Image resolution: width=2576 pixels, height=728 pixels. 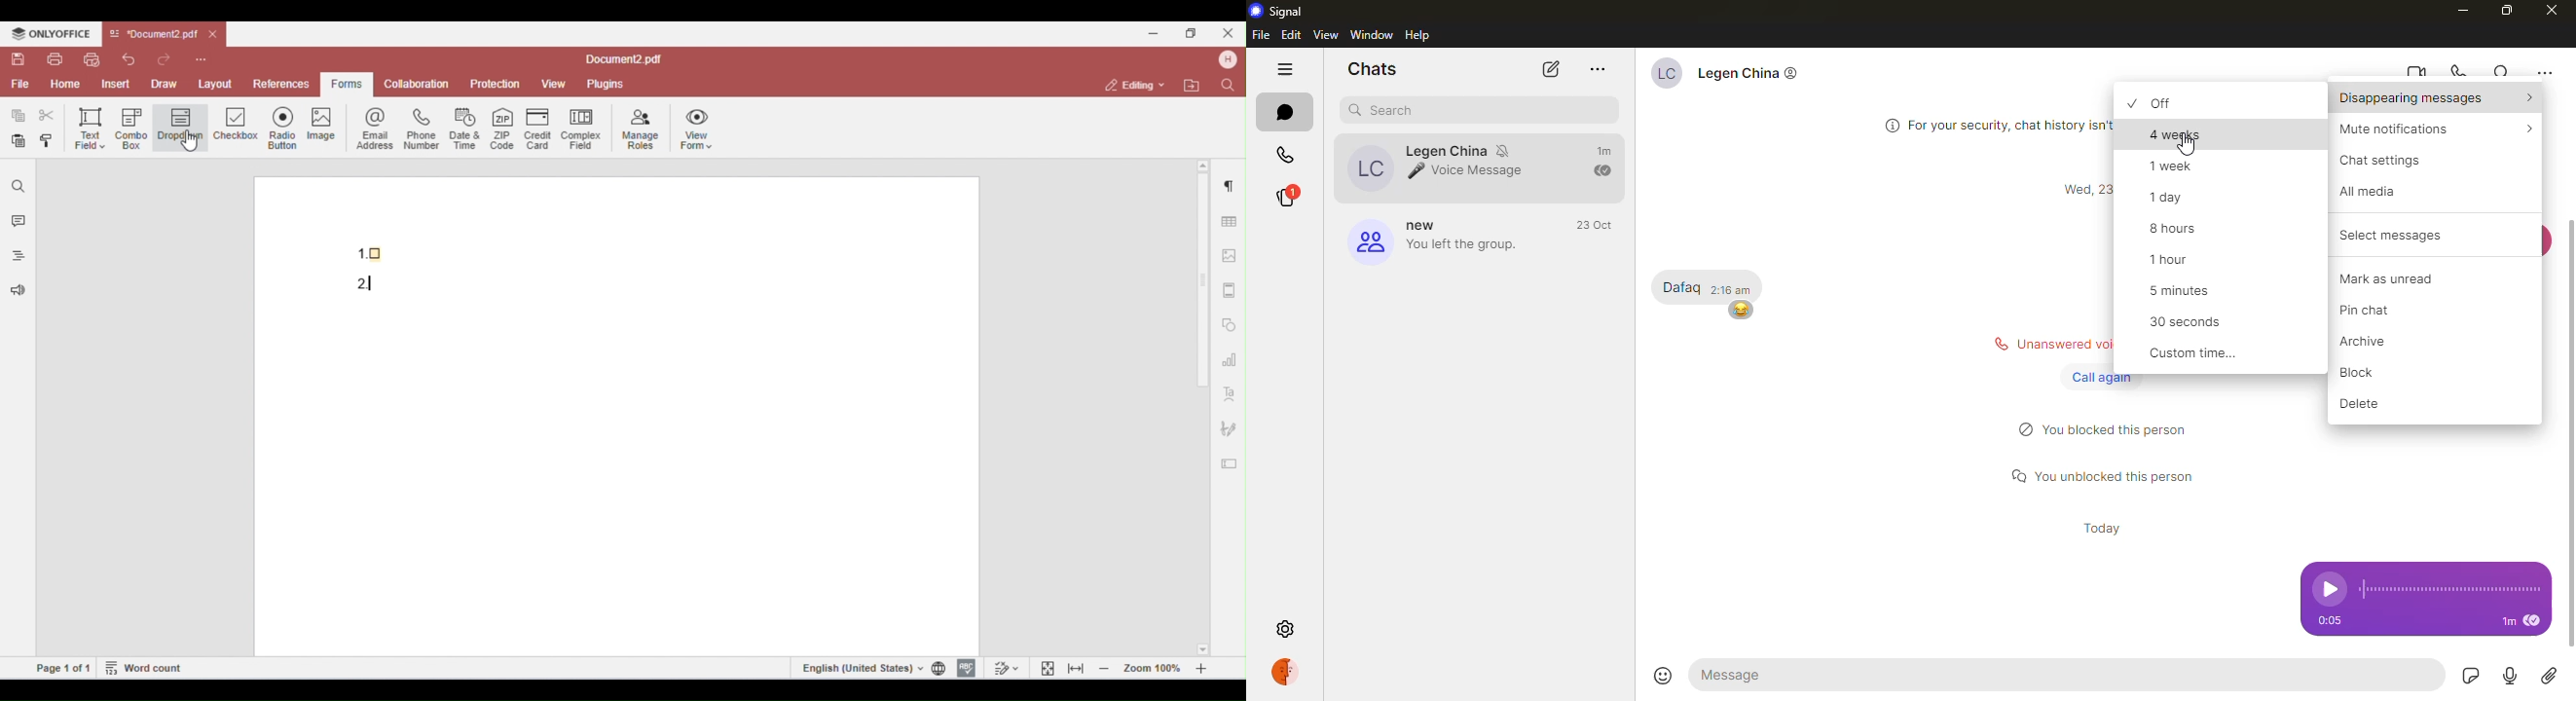 What do you see at coordinates (2179, 229) in the screenshot?
I see `8 hours` at bounding box center [2179, 229].